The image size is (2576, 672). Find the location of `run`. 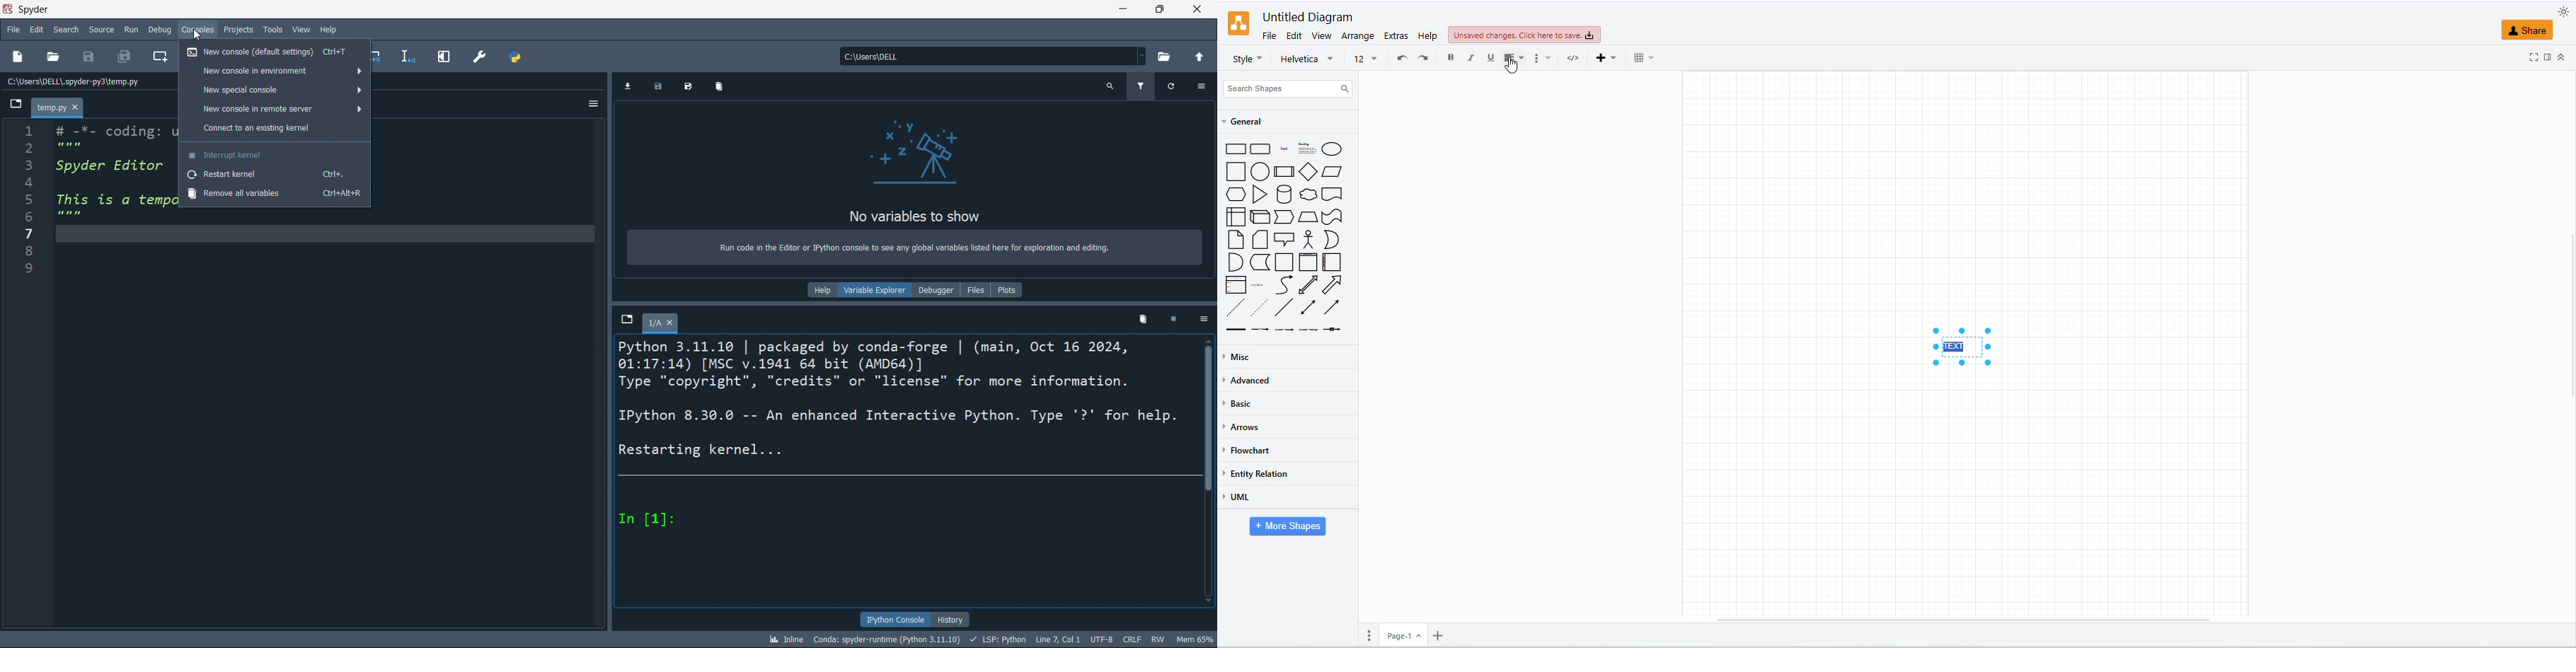

run is located at coordinates (131, 30).